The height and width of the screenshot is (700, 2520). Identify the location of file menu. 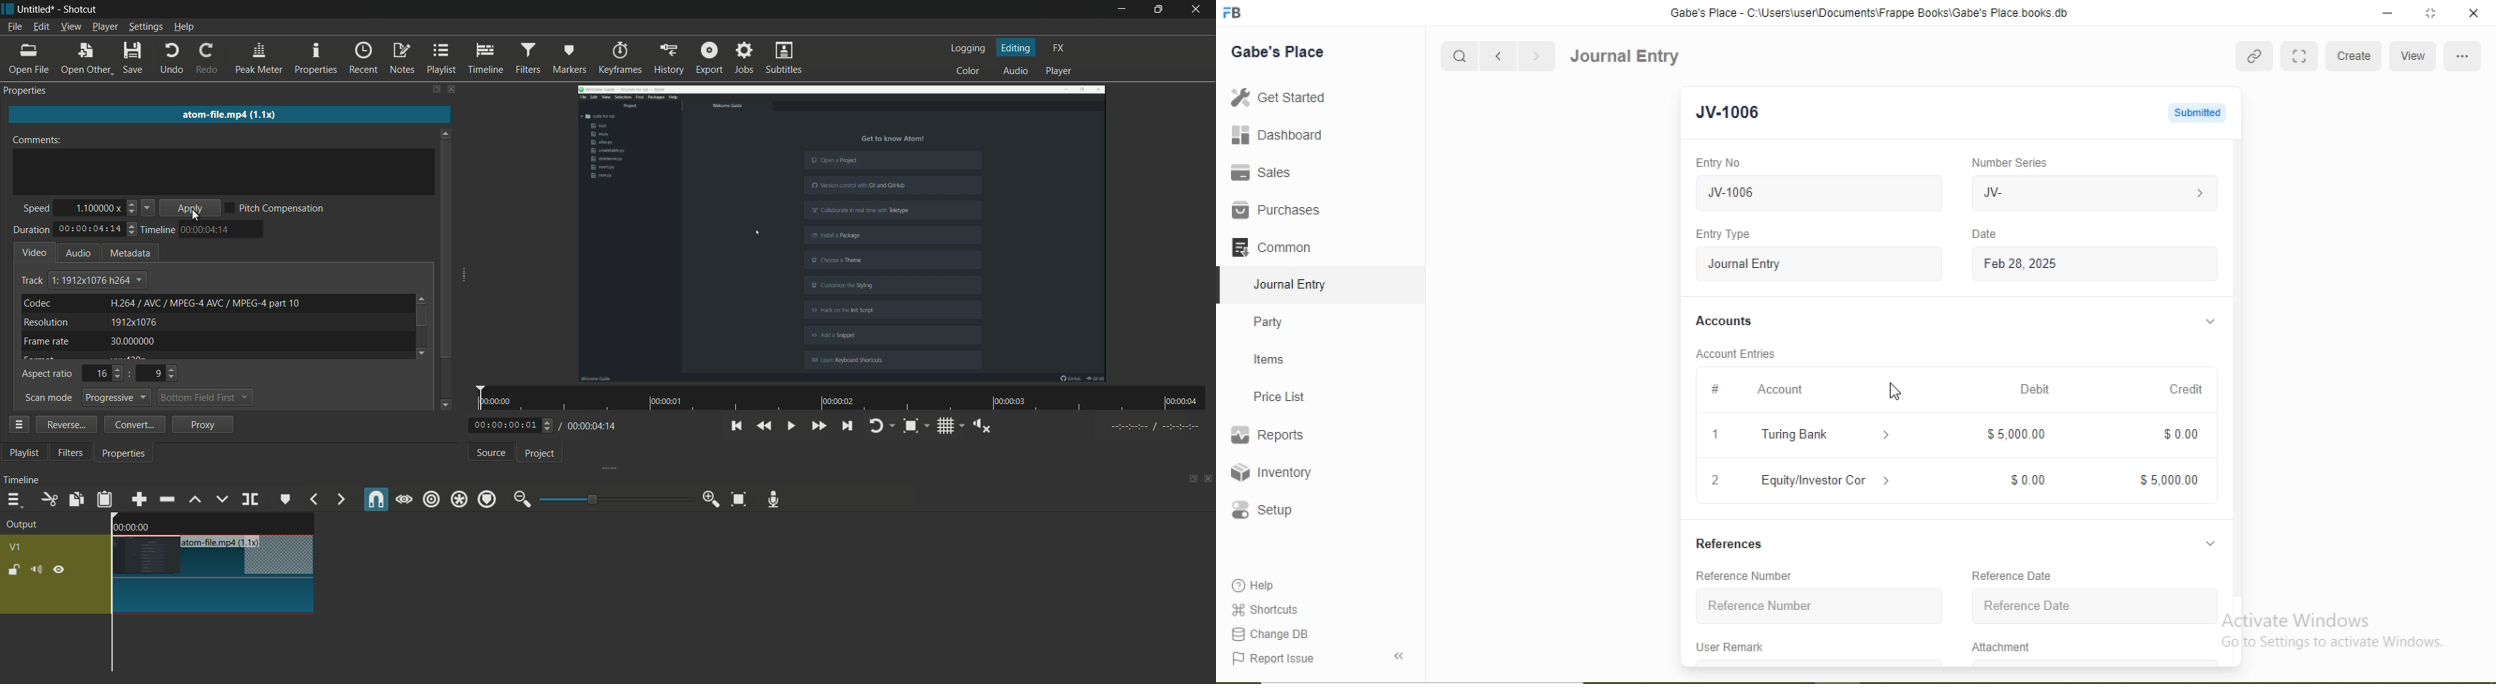
(15, 27).